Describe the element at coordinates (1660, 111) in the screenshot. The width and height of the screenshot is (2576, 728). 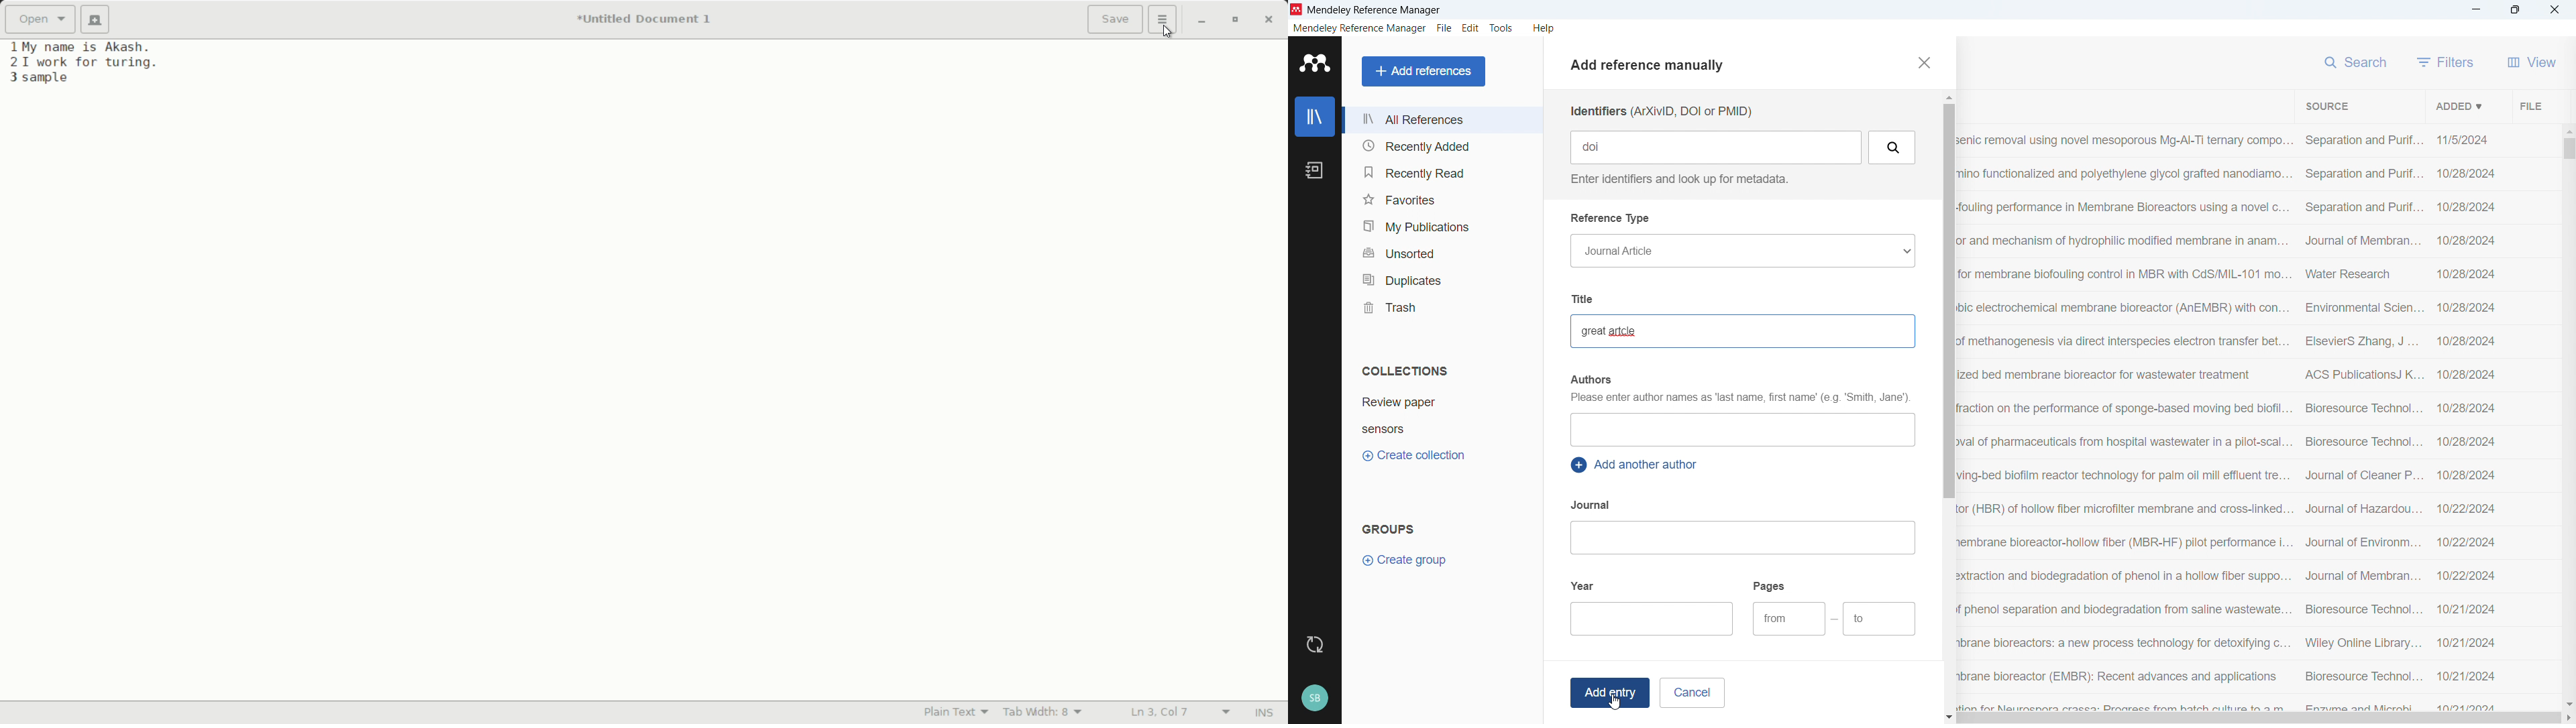
I see `Identifiers` at that location.